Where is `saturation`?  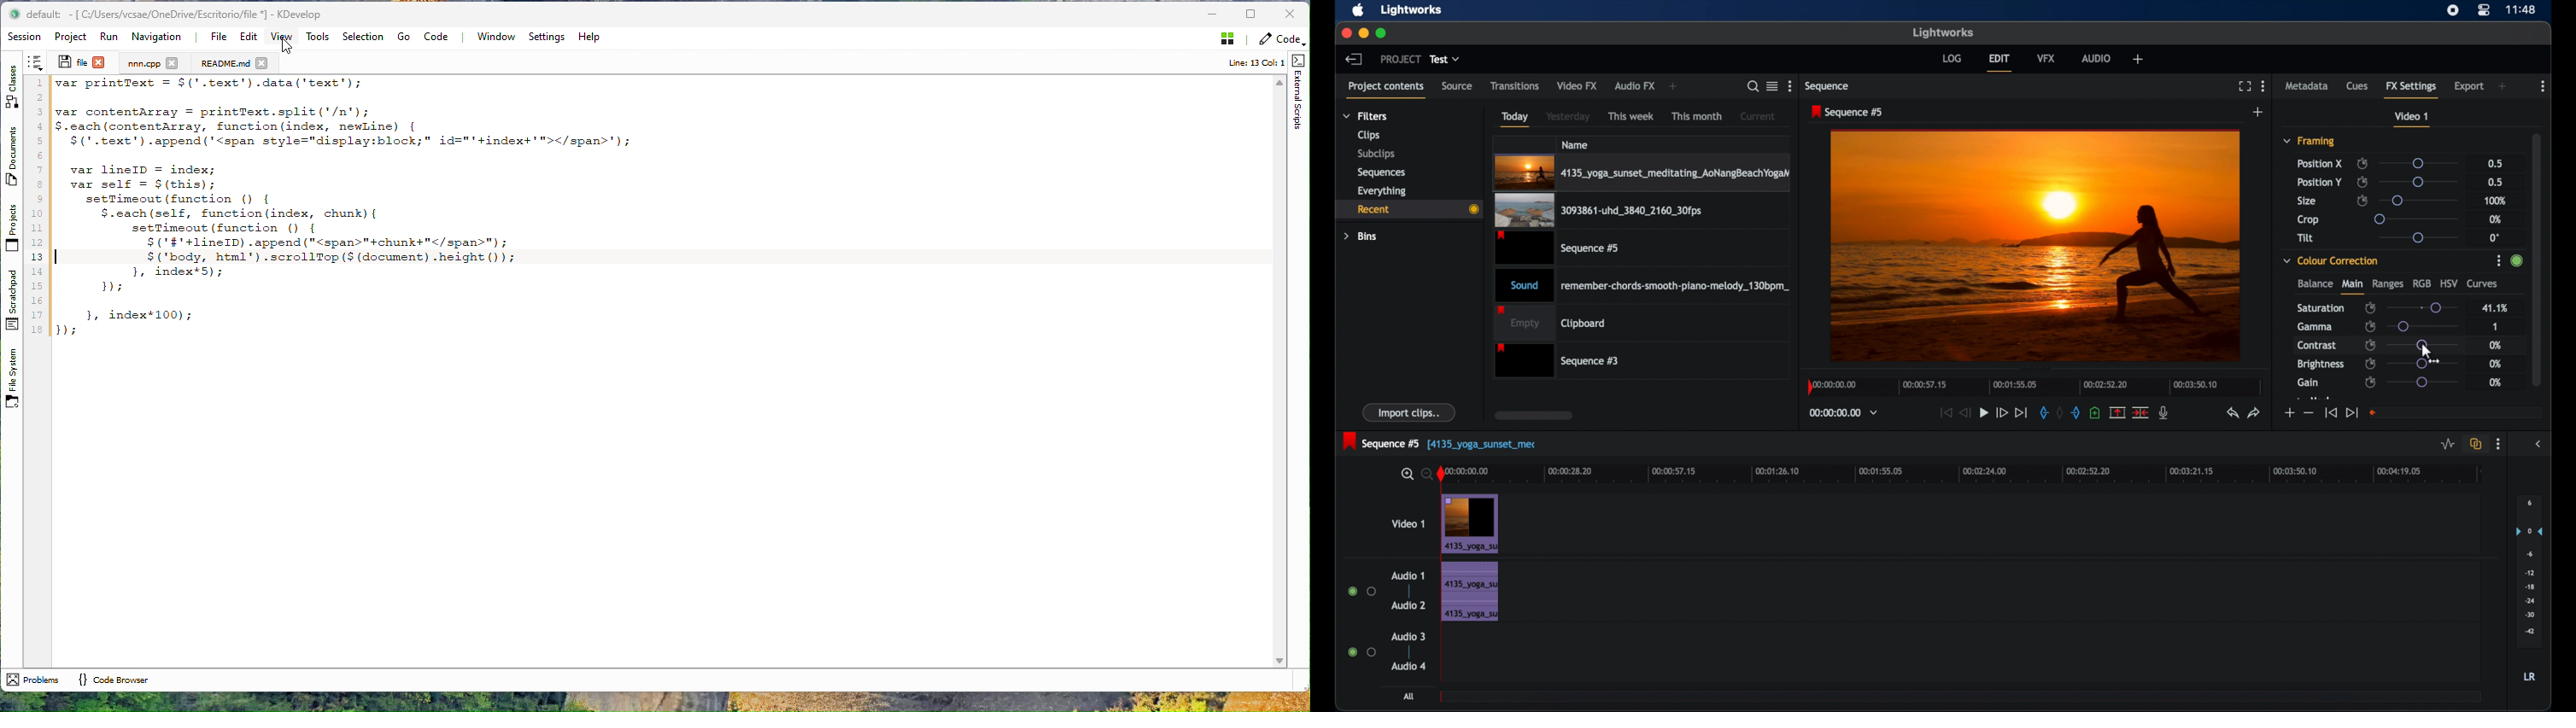 saturation is located at coordinates (2322, 307).